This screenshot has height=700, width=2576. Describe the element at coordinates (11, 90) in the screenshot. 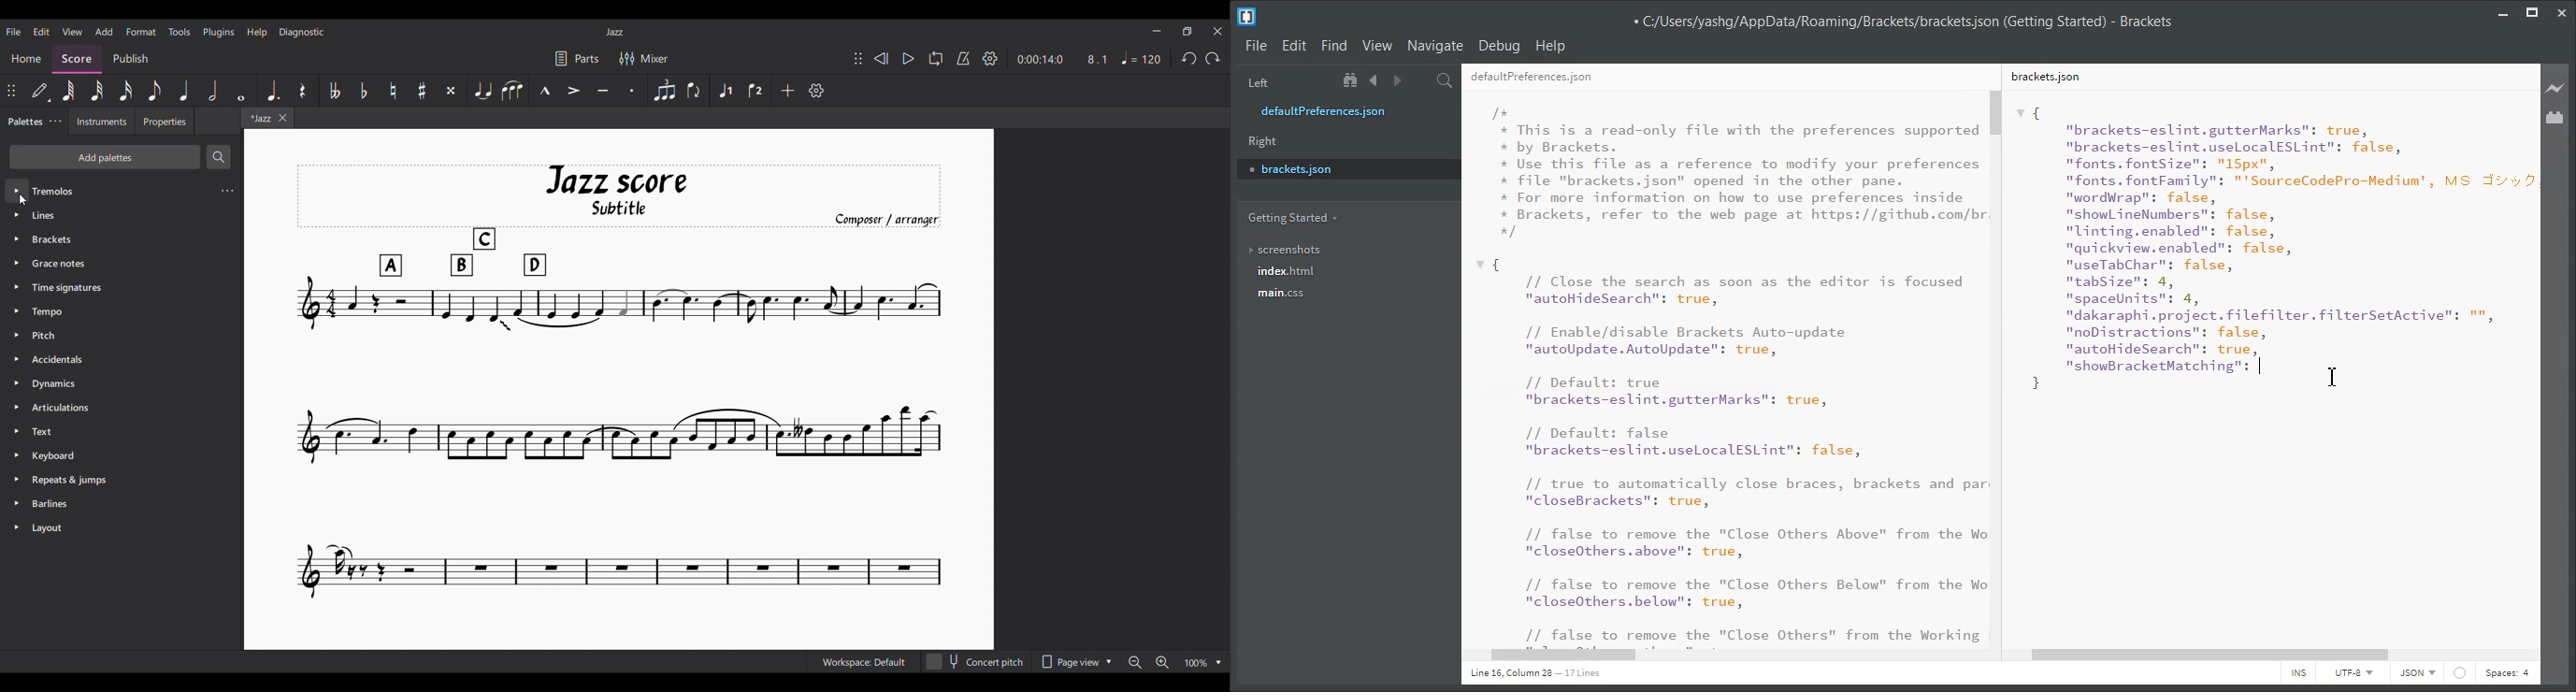

I see `Change position` at that location.